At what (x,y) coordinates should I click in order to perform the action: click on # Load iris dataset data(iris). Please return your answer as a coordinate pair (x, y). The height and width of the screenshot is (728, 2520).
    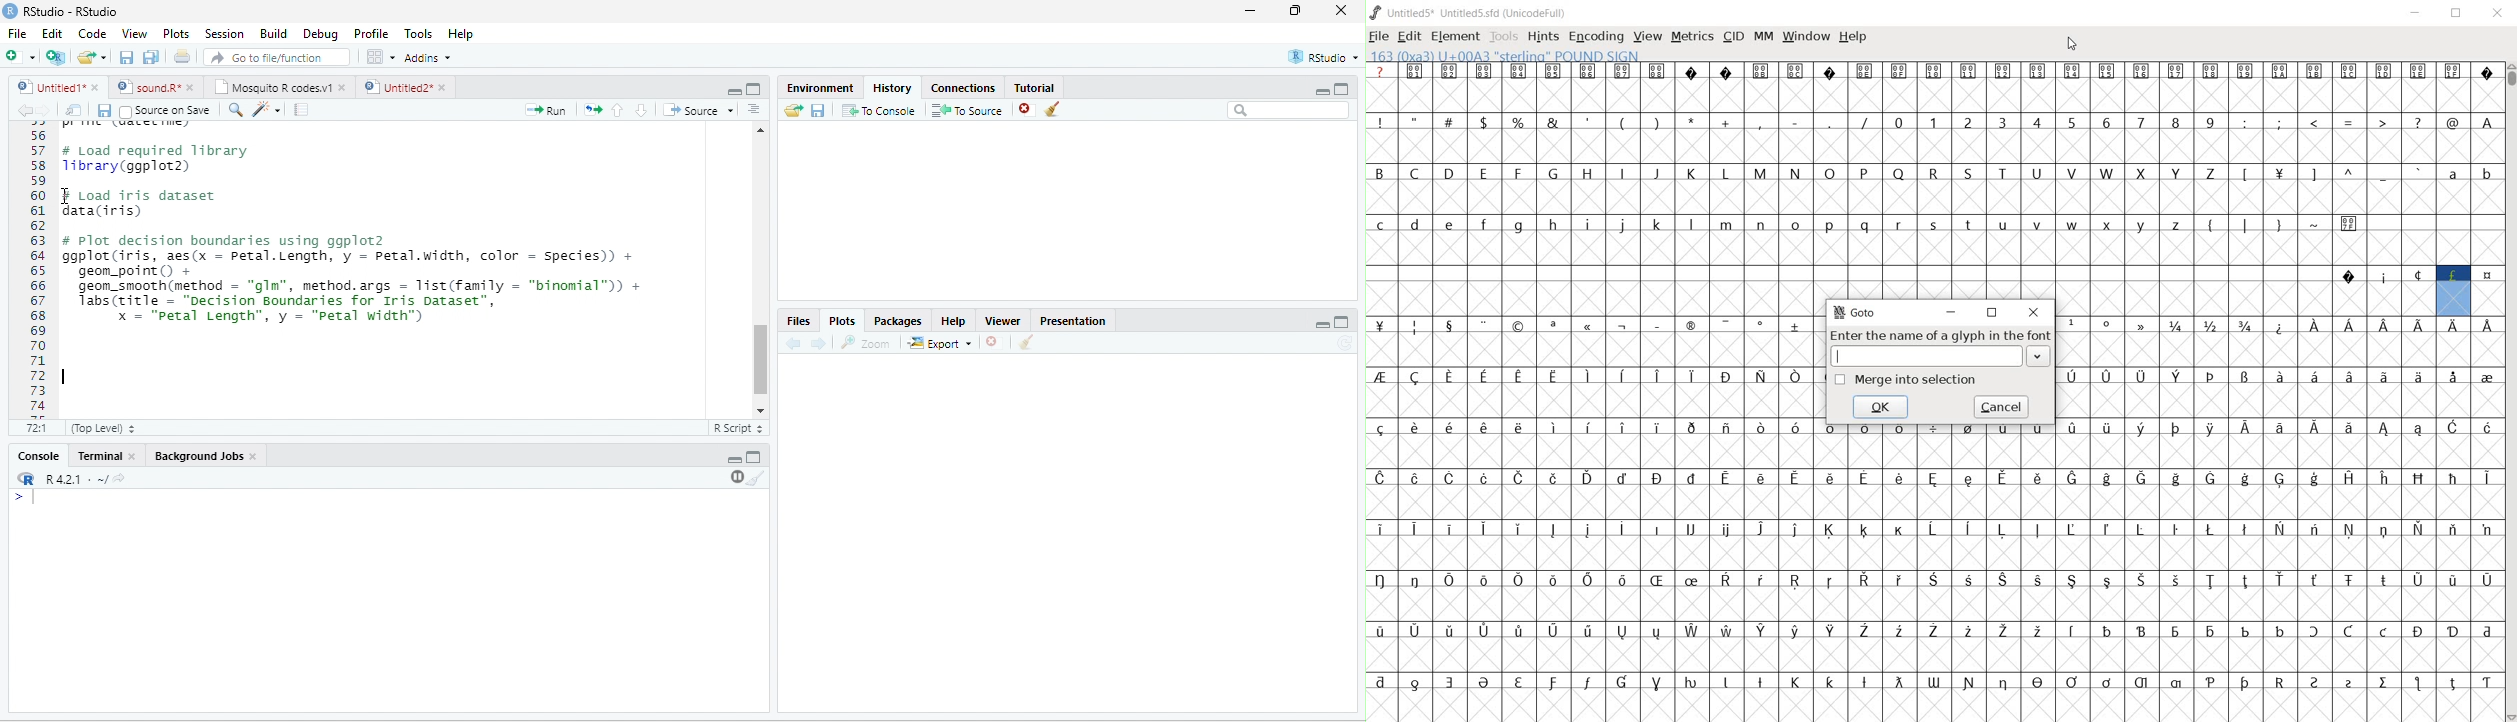
    Looking at the image, I should click on (145, 203).